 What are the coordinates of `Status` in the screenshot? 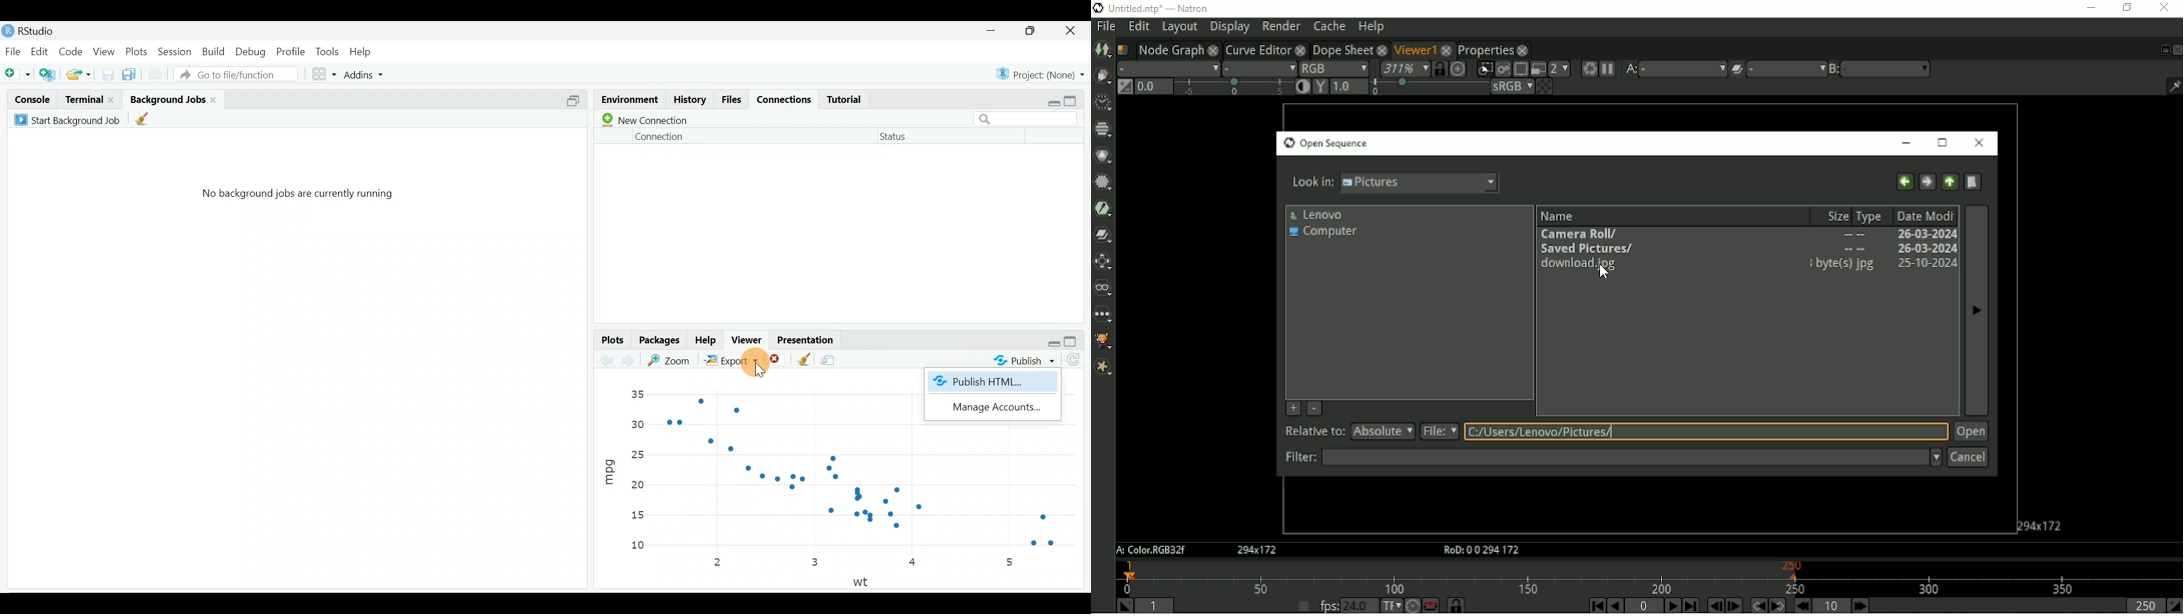 It's located at (897, 139).